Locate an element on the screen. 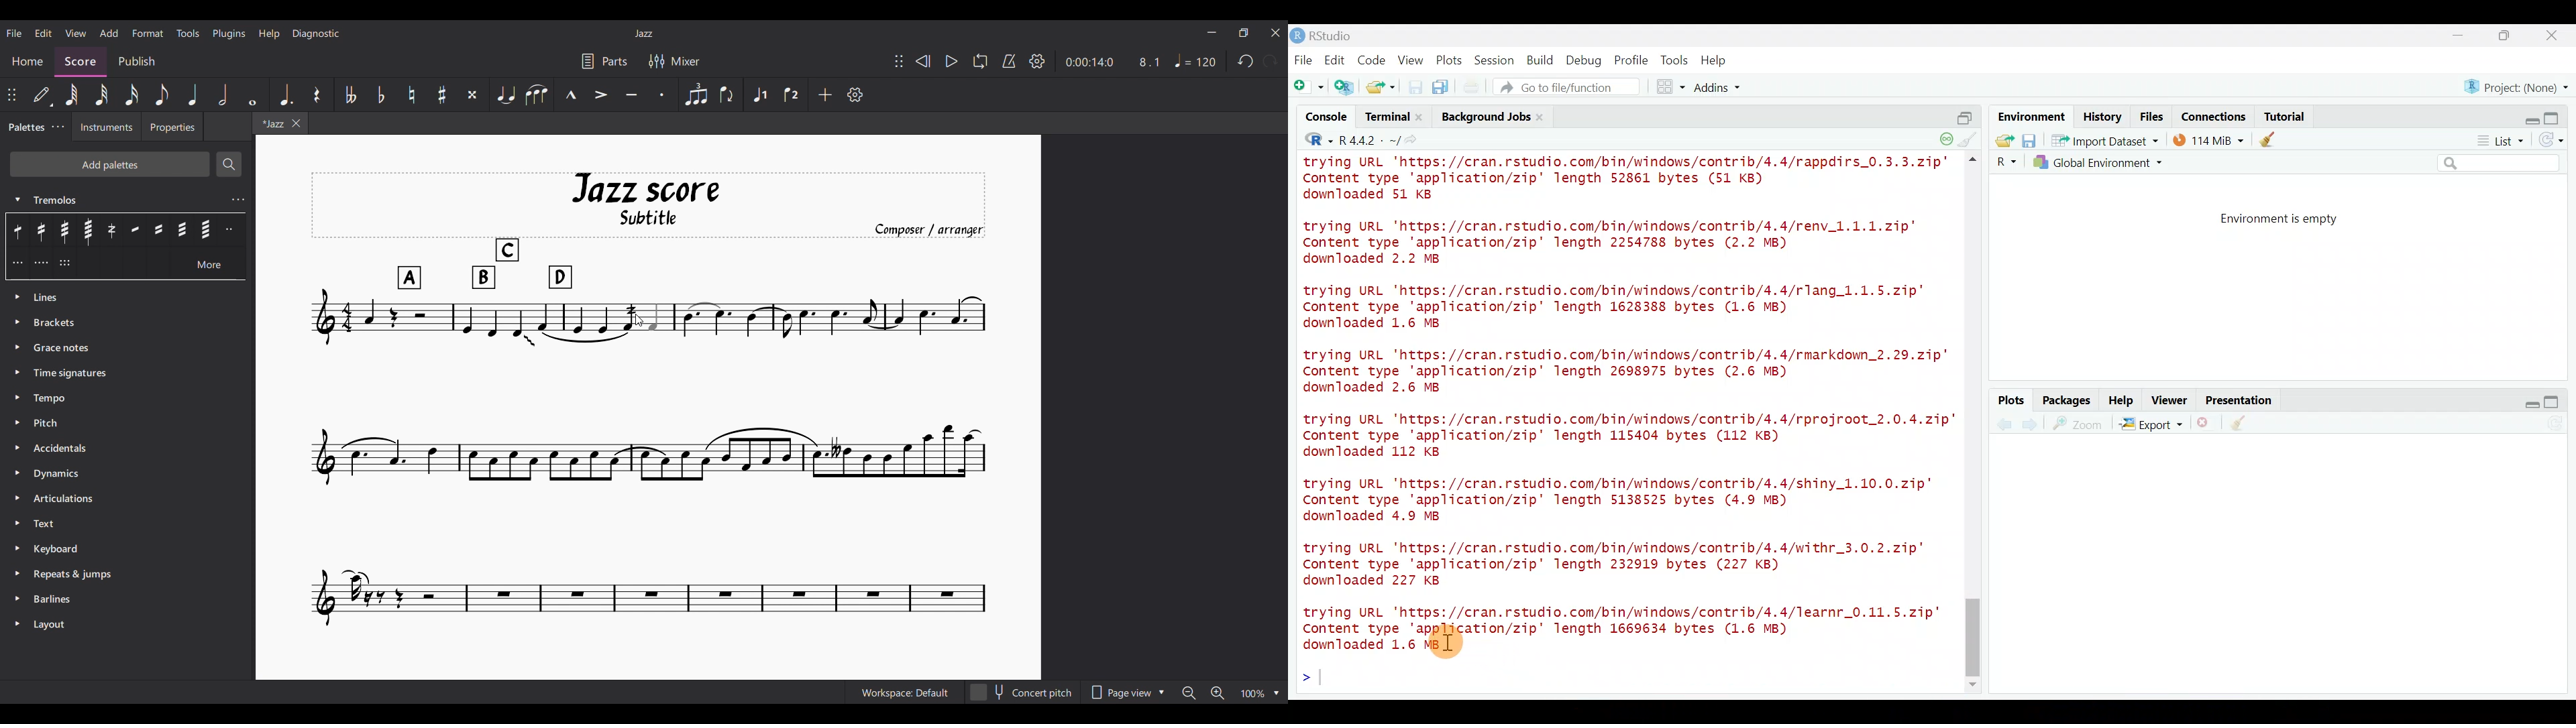 Image resolution: width=2576 pixels, height=728 pixels. Refresh current plot is located at coordinates (2559, 424).